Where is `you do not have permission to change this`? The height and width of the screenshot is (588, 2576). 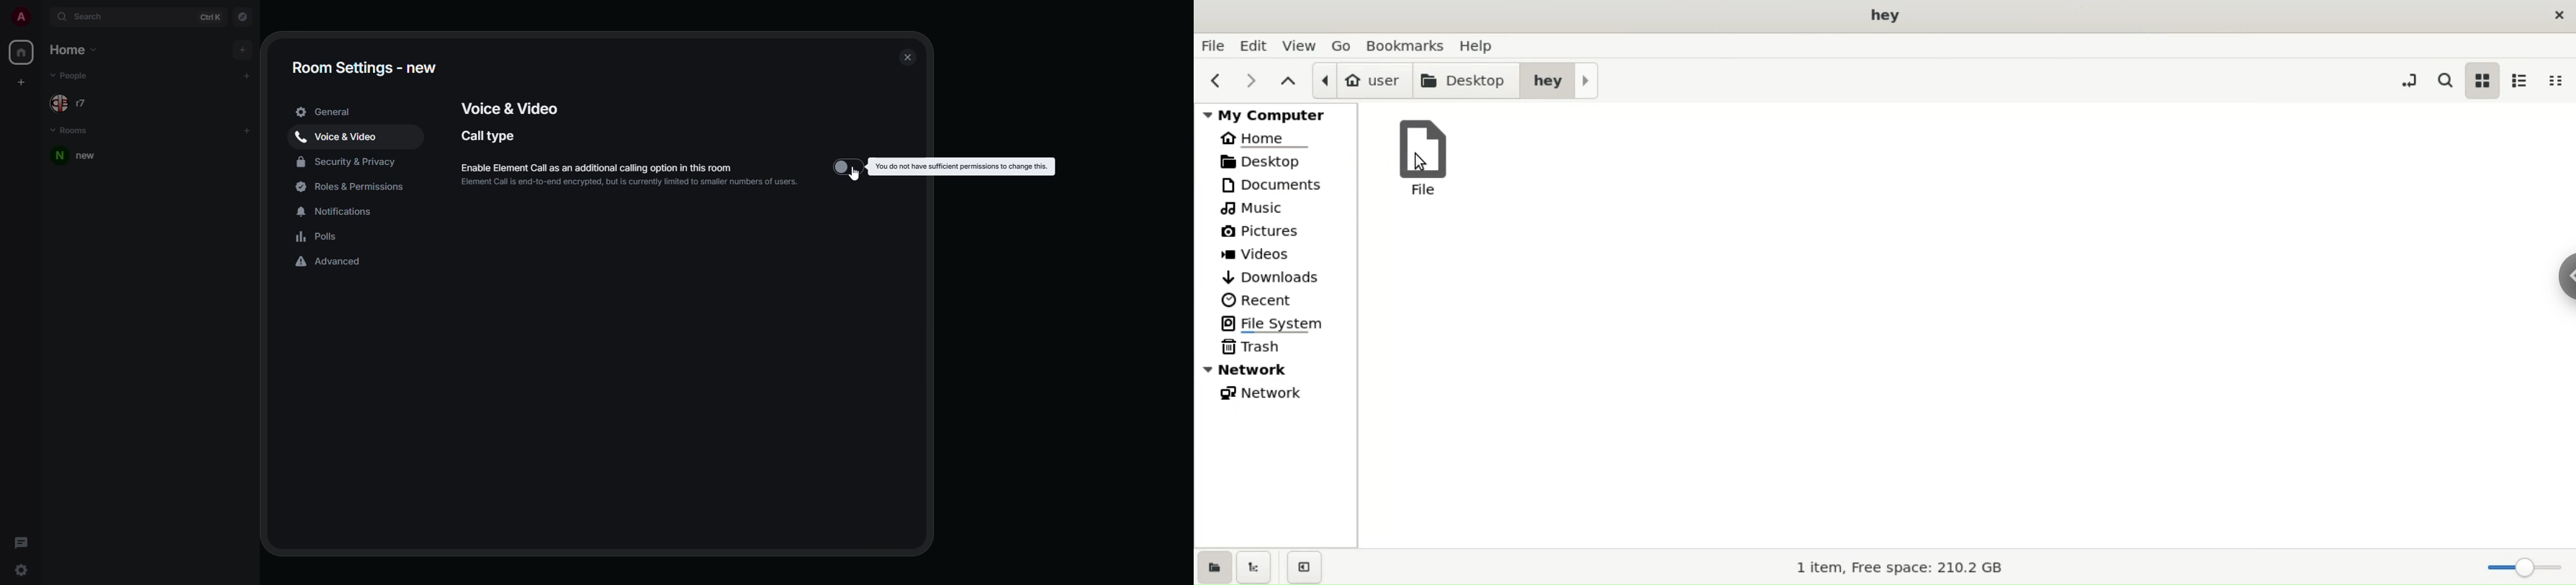 you do not have permission to change this is located at coordinates (959, 166).